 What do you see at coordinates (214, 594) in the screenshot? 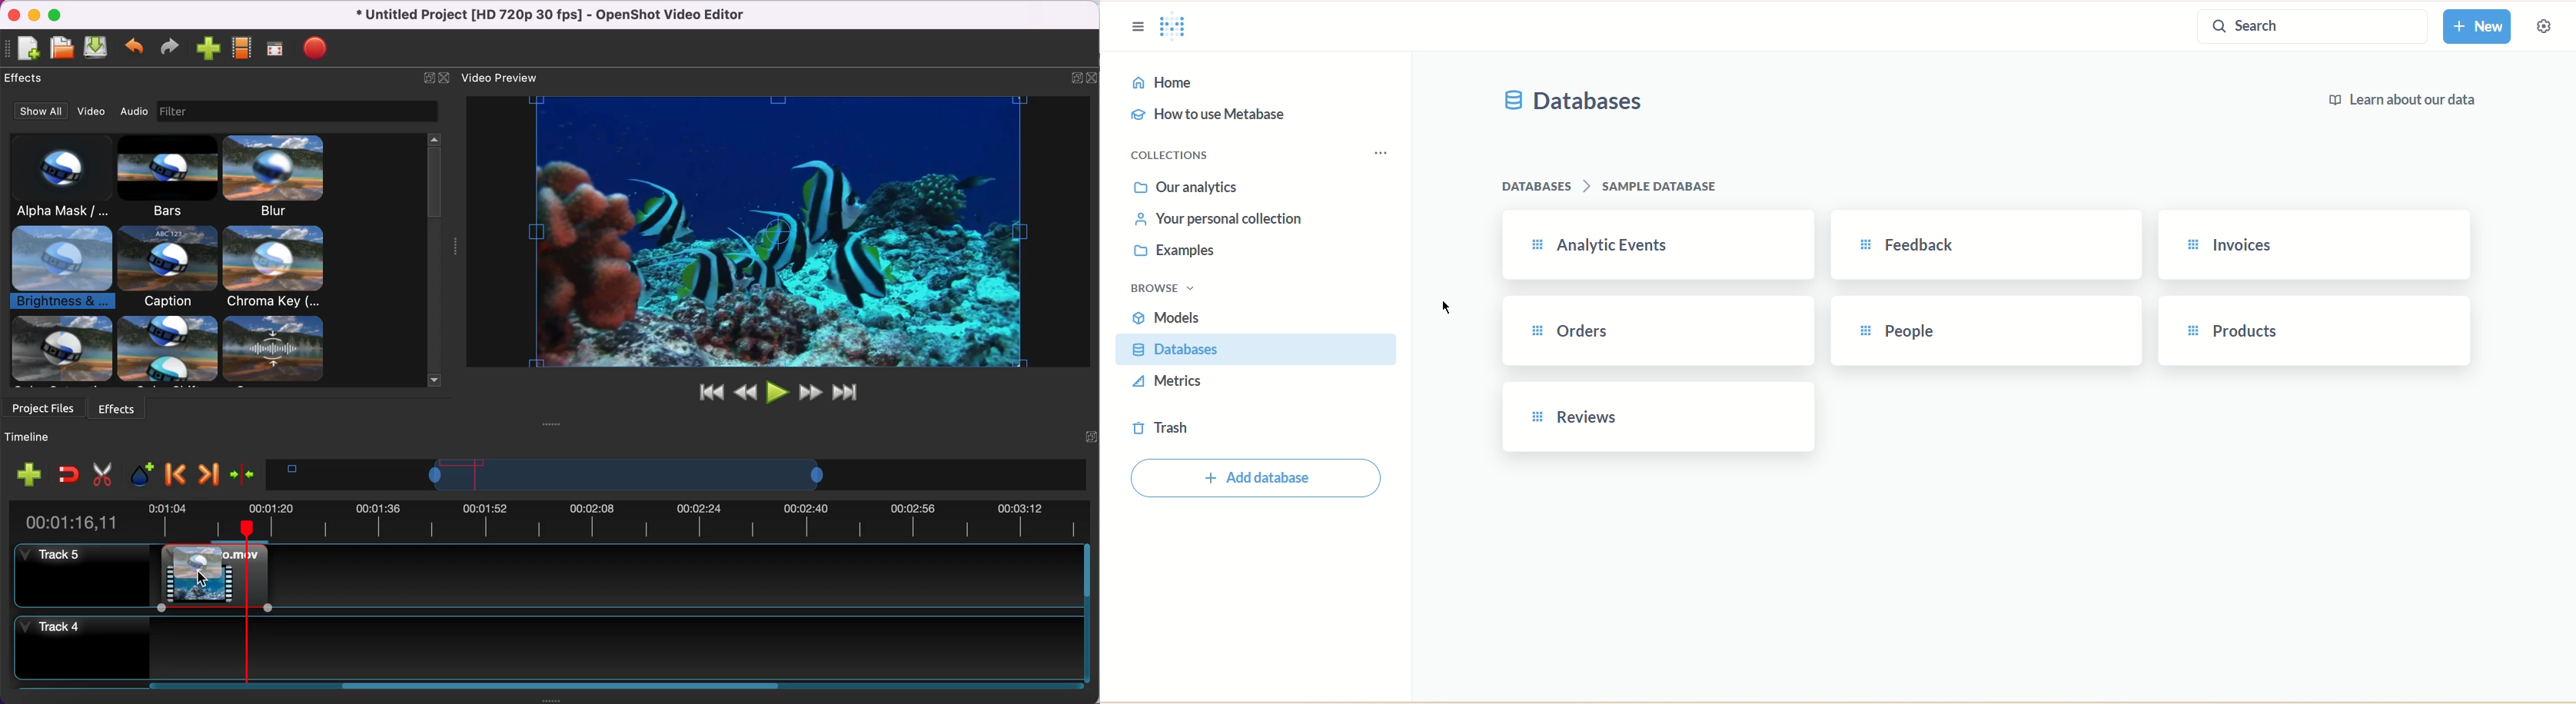
I see `Marcito movie` at bounding box center [214, 594].